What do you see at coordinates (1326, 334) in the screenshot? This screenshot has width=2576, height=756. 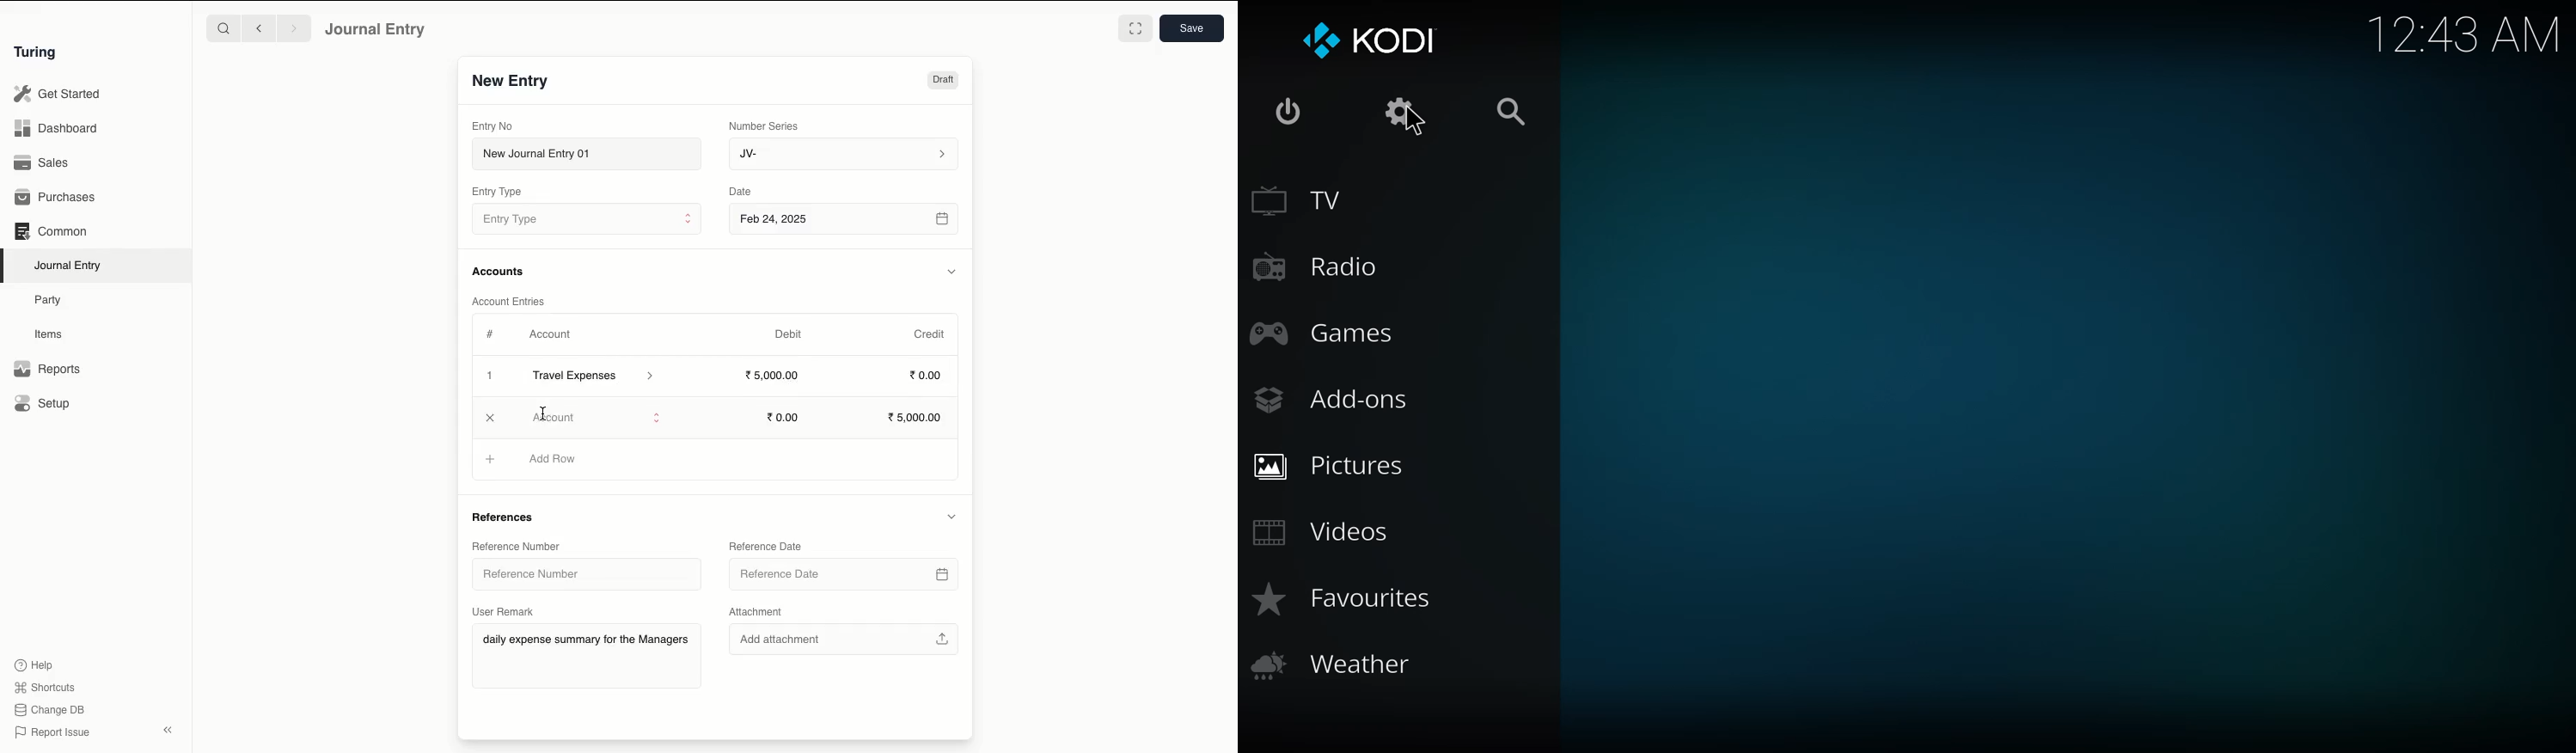 I see `games` at bounding box center [1326, 334].